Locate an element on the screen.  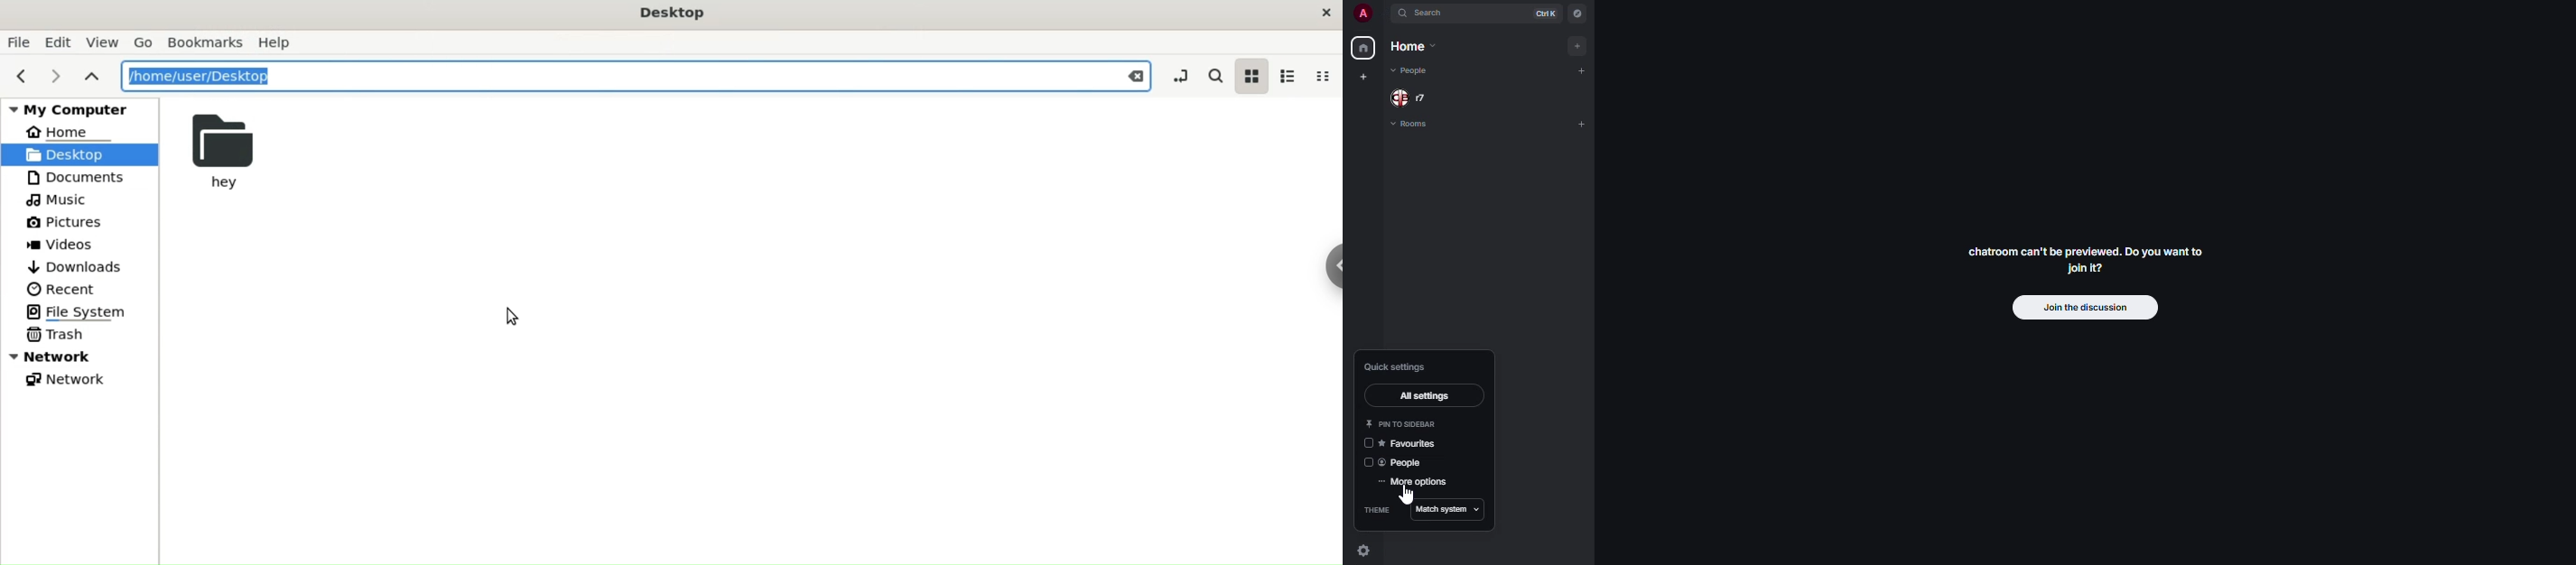
home is located at coordinates (1413, 46).